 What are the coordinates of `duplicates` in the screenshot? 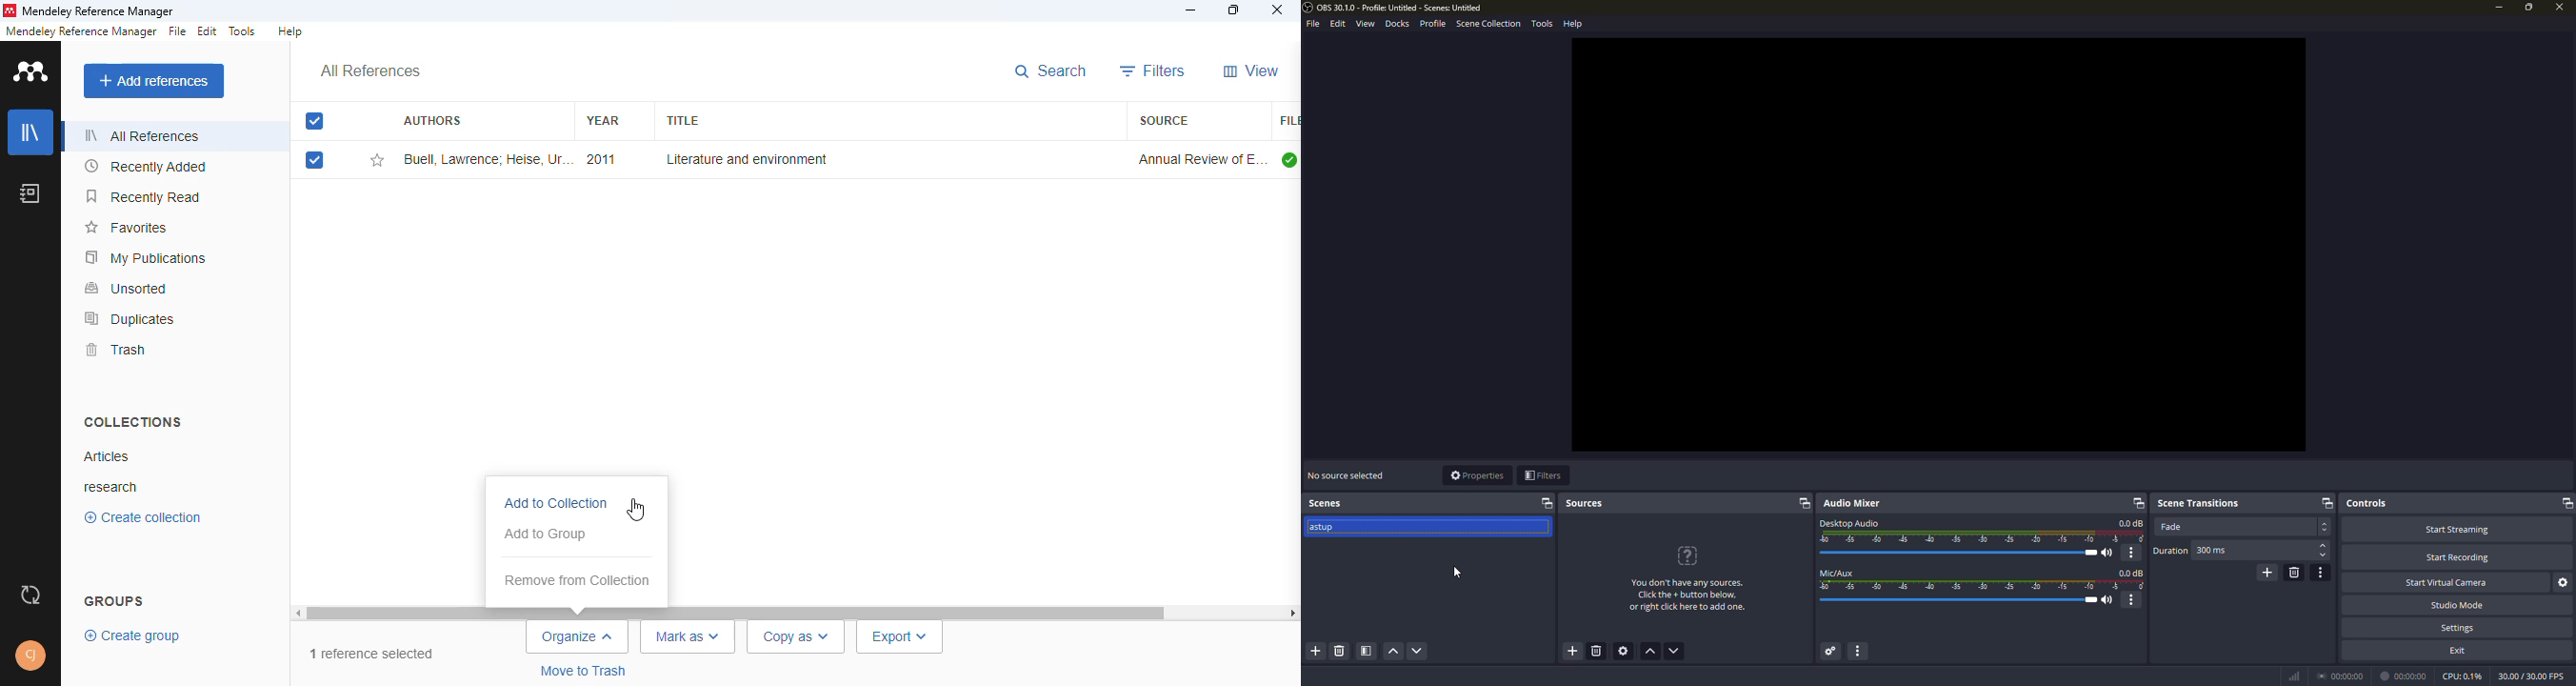 It's located at (130, 319).